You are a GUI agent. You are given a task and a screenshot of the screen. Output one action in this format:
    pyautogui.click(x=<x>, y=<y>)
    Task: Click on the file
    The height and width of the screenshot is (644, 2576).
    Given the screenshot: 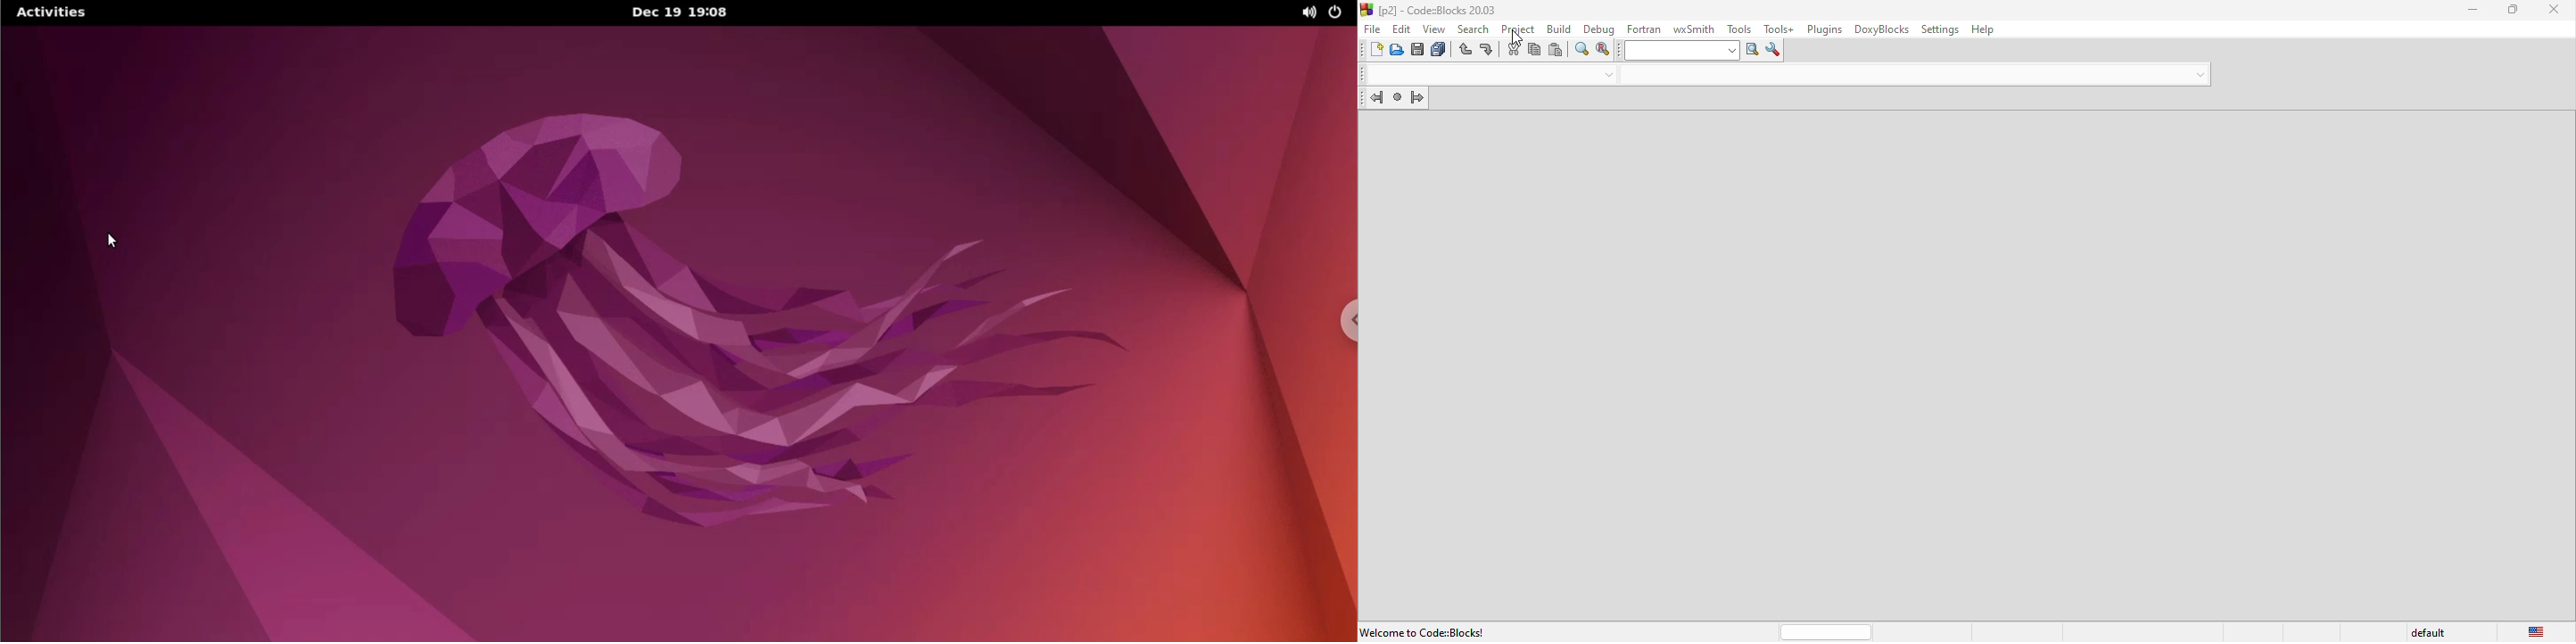 What is the action you would take?
    pyautogui.click(x=1371, y=29)
    